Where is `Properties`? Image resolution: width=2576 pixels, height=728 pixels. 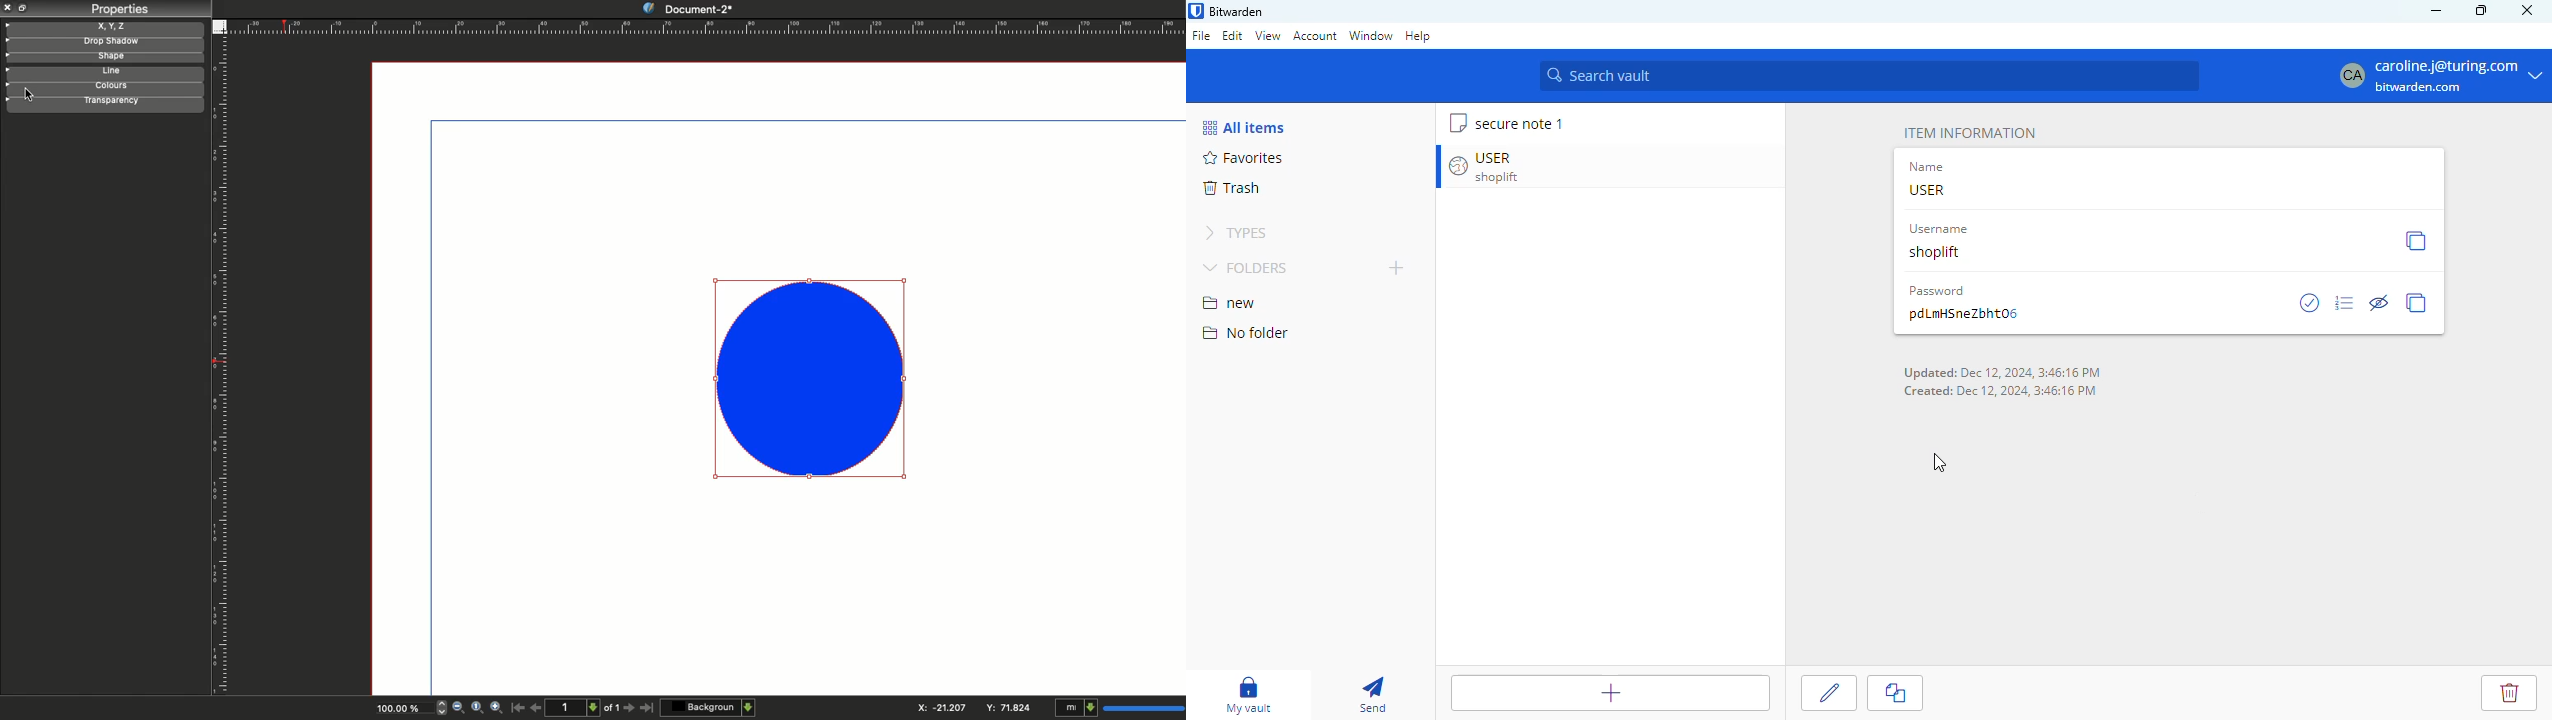 Properties is located at coordinates (119, 9).